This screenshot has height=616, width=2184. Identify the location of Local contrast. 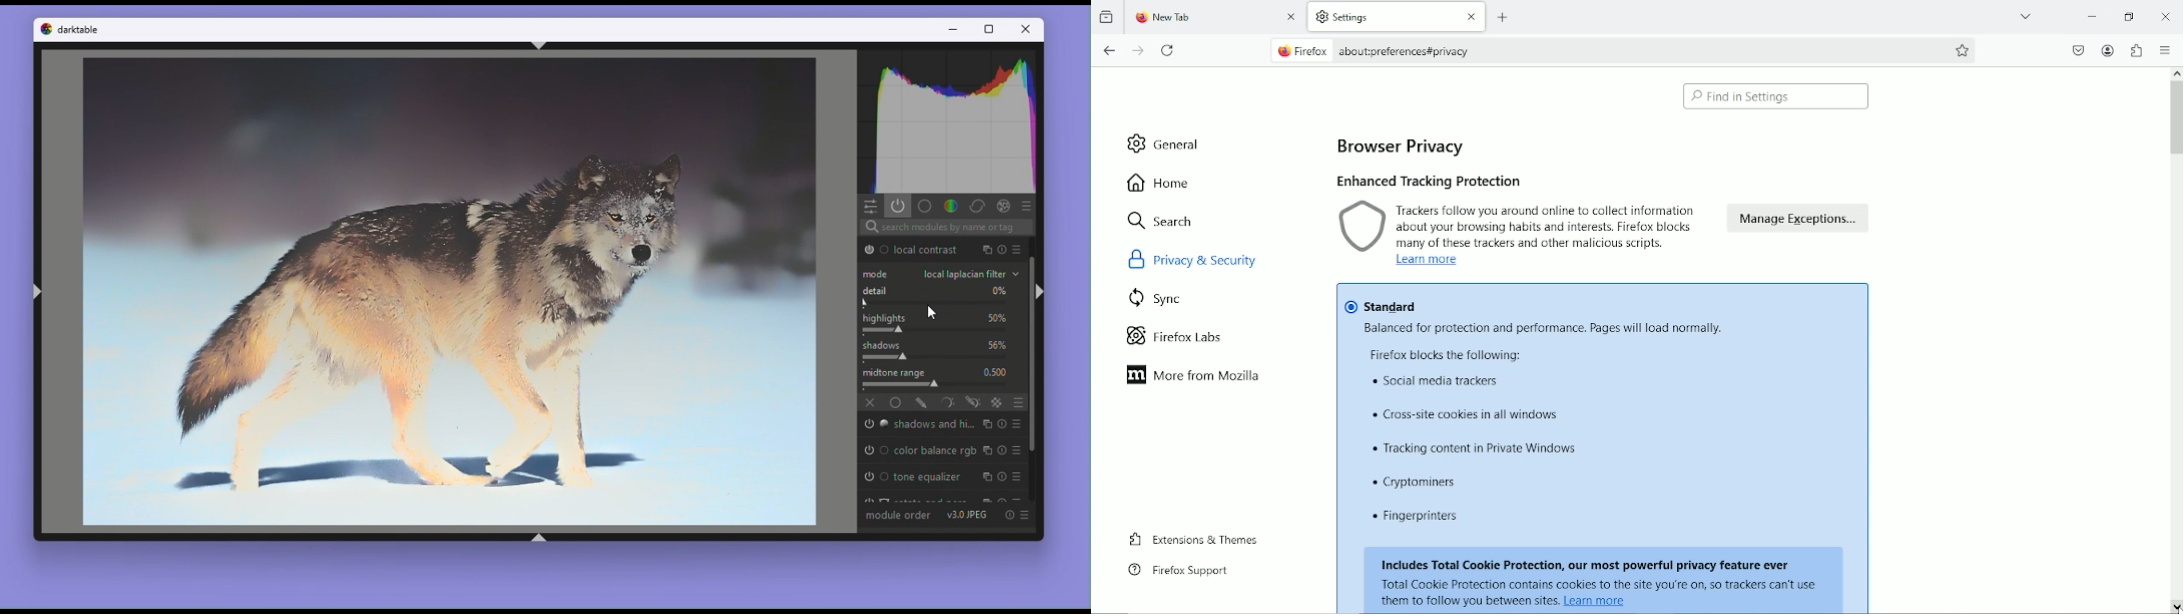
(929, 249).